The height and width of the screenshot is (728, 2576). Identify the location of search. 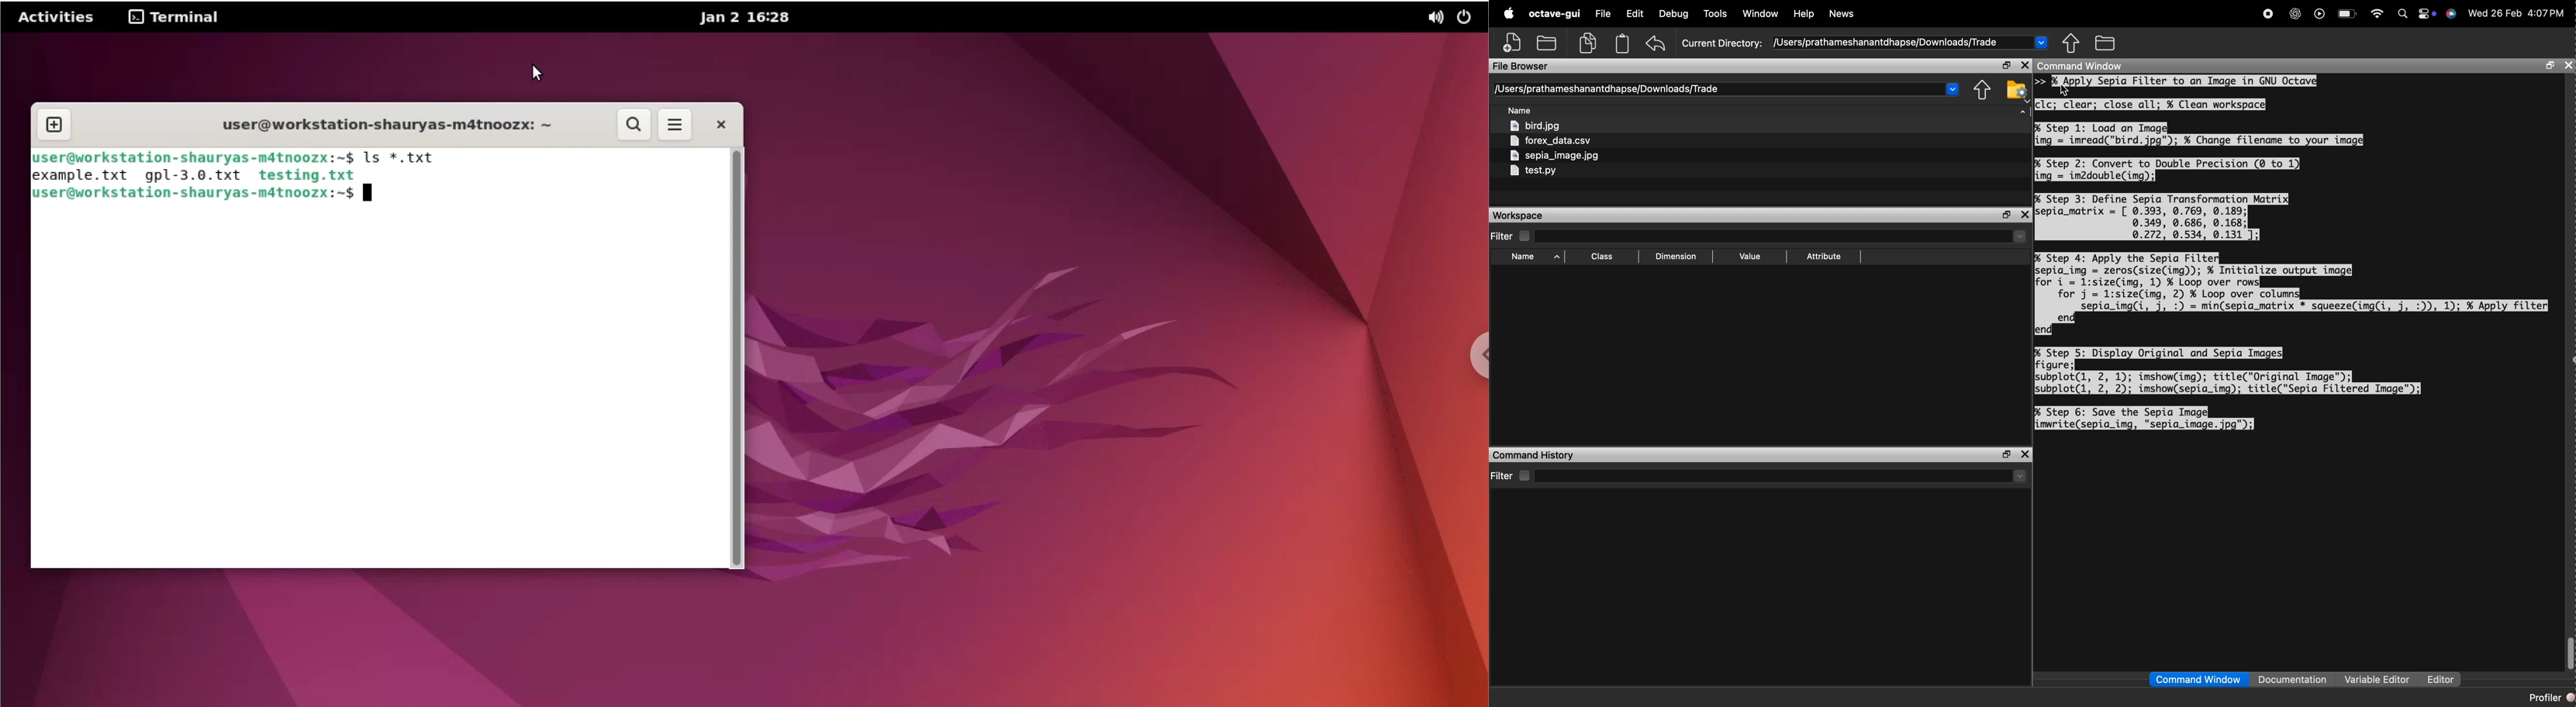
(2404, 14).